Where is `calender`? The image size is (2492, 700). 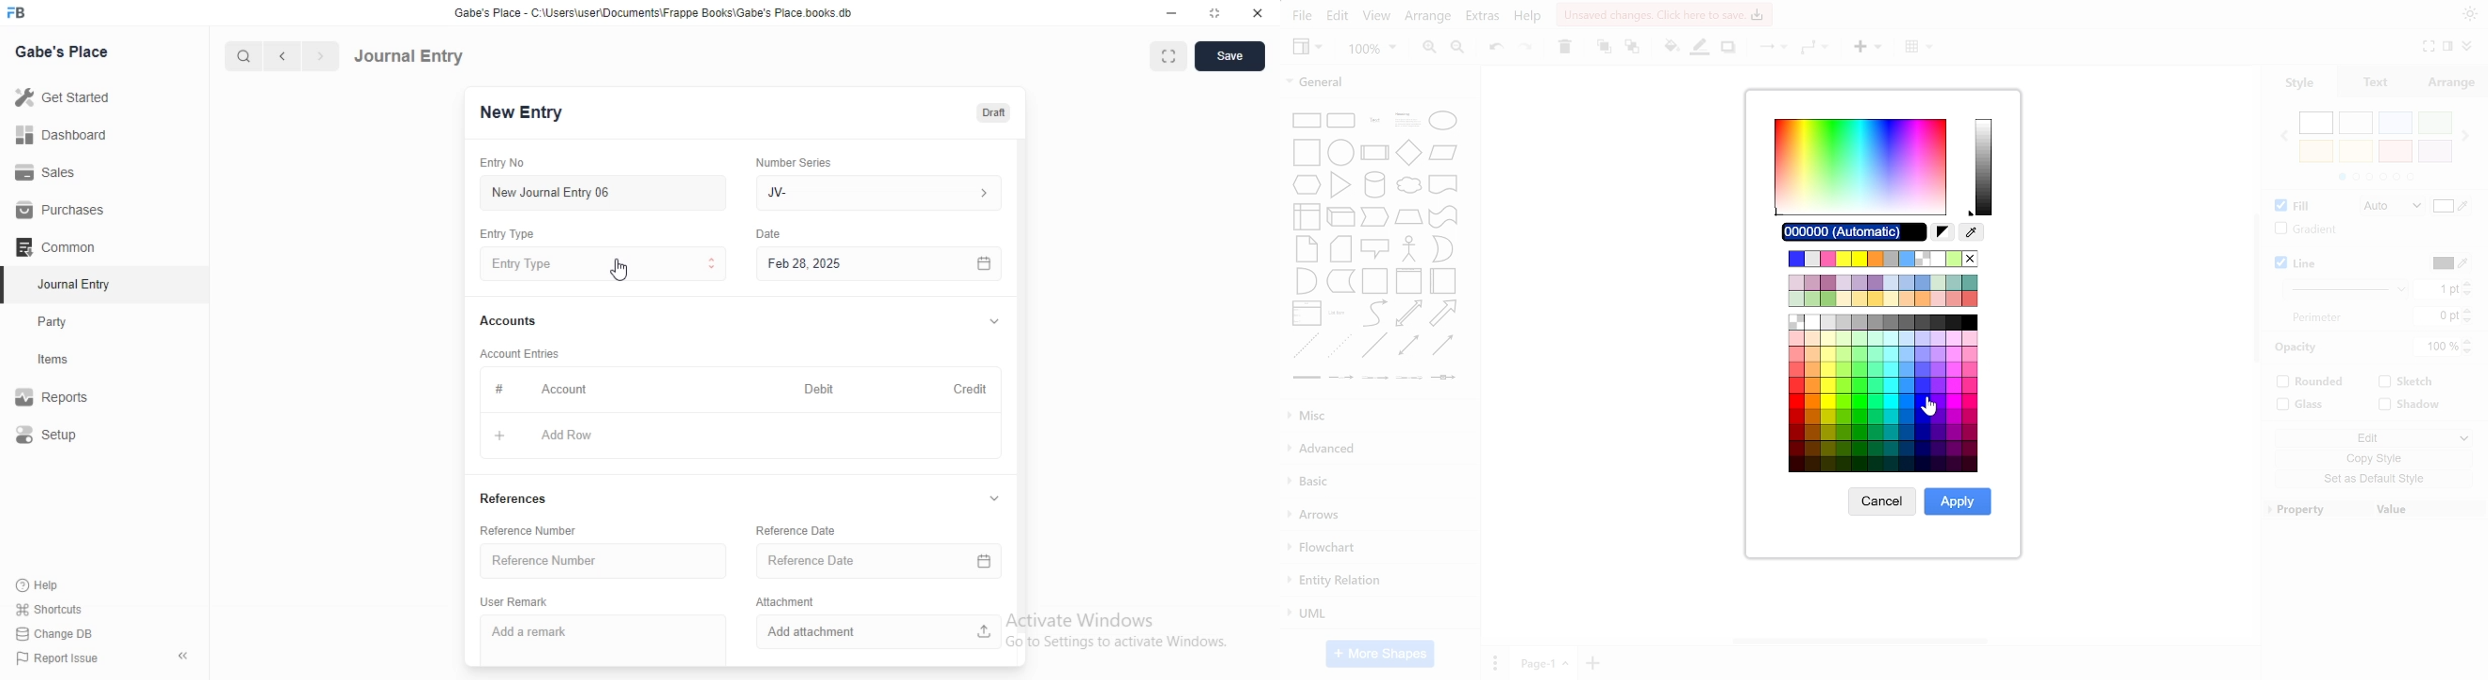
calender is located at coordinates (982, 562).